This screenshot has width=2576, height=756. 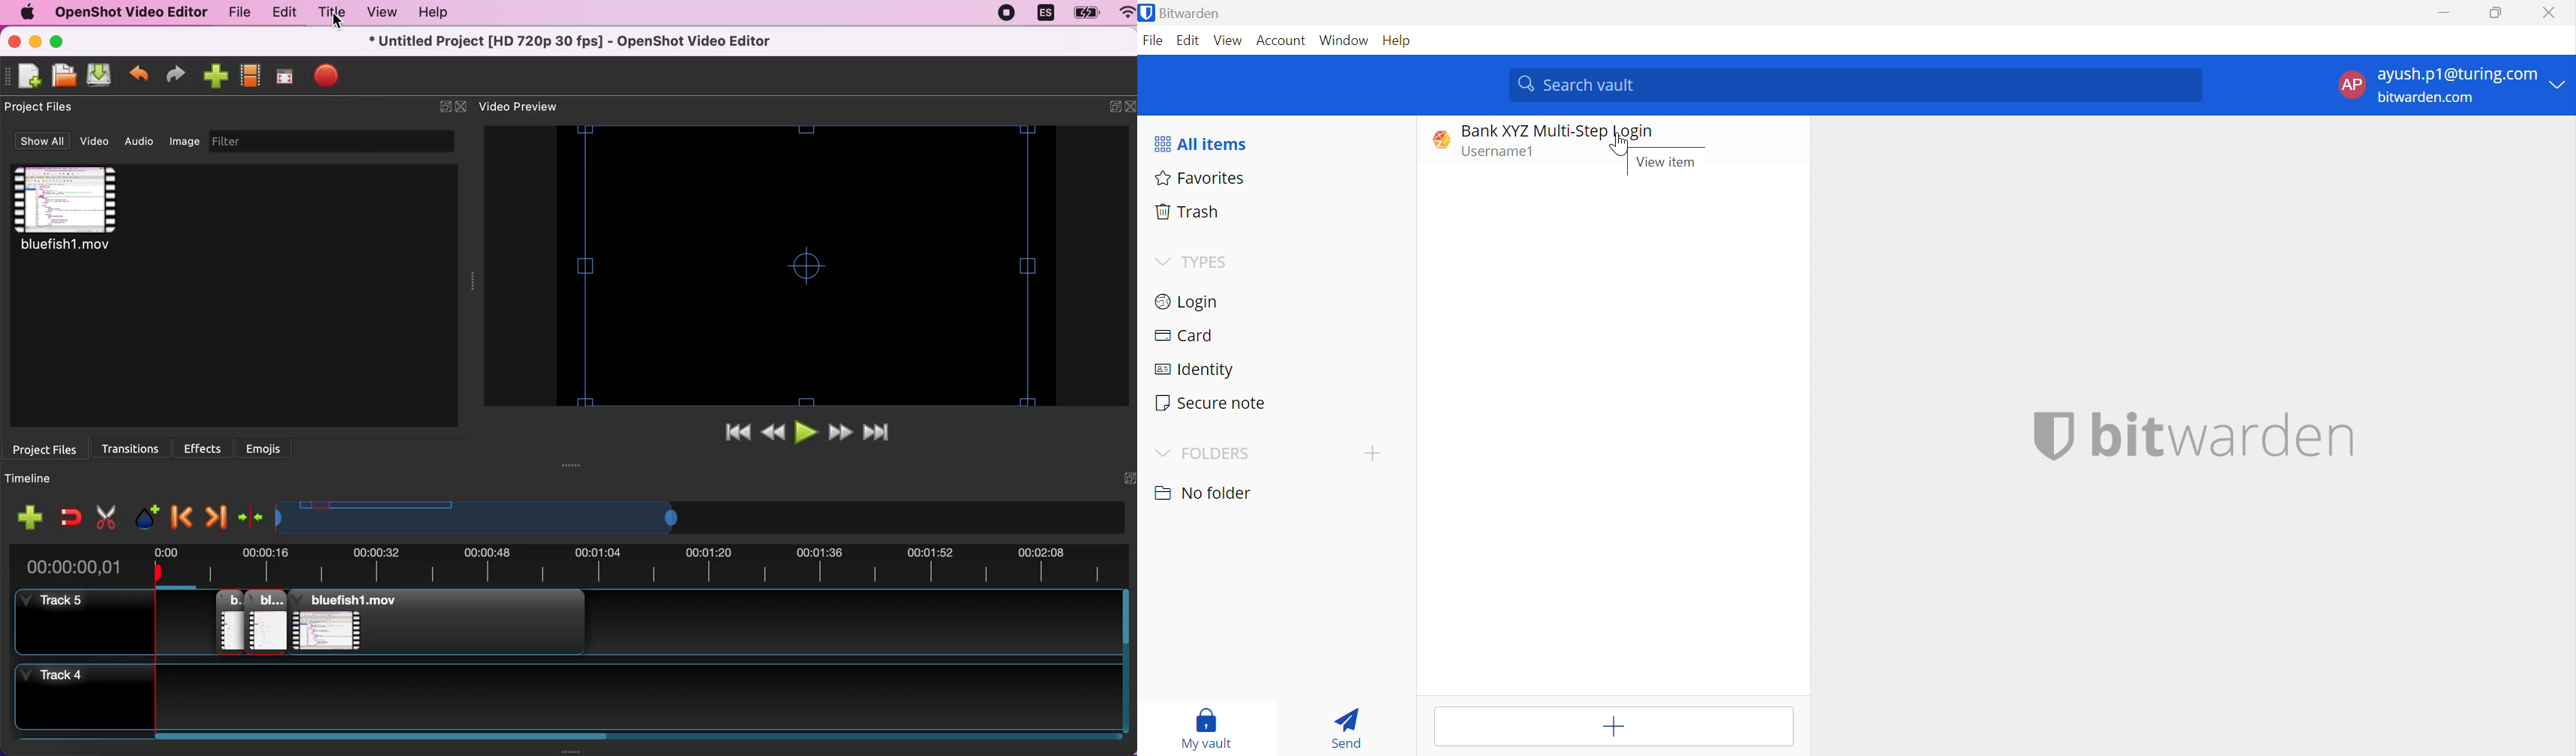 What do you see at coordinates (1009, 12) in the screenshot?
I see `recording stopped` at bounding box center [1009, 12].